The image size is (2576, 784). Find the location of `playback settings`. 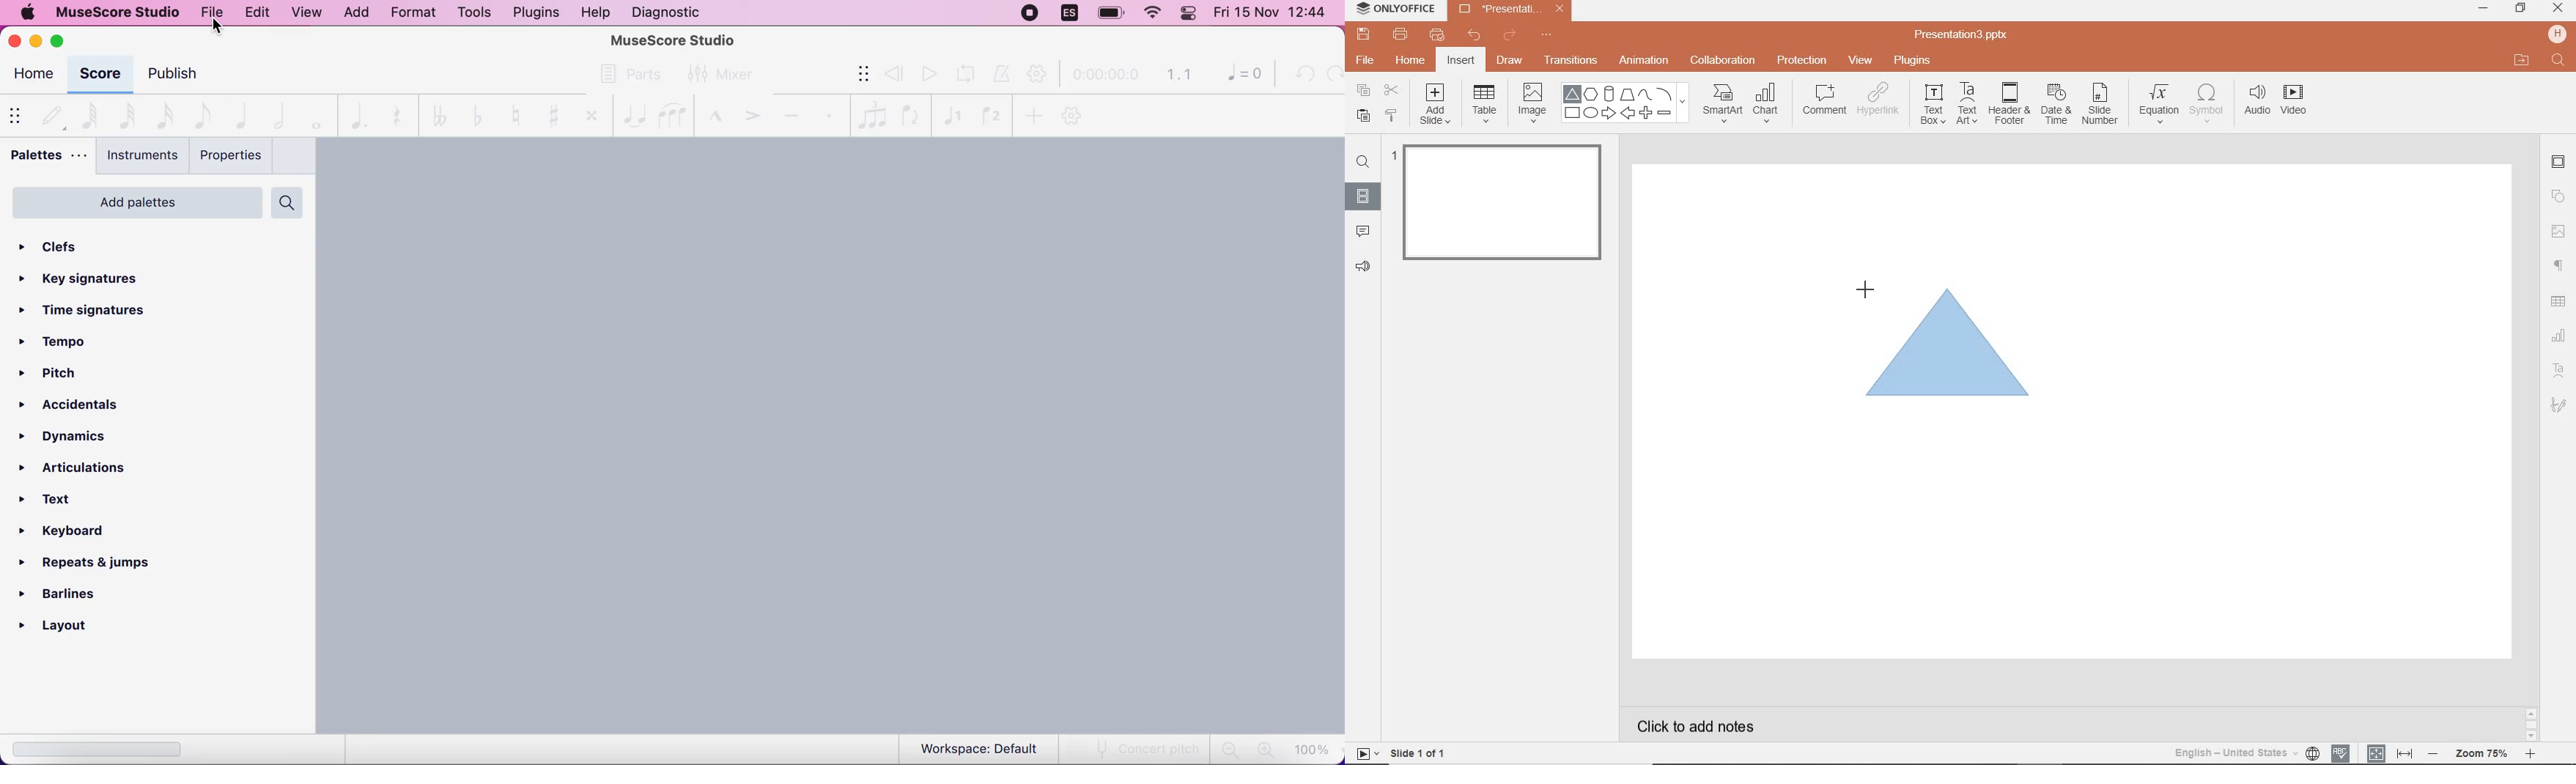

playback settings is located at coordinates (1040, 75).